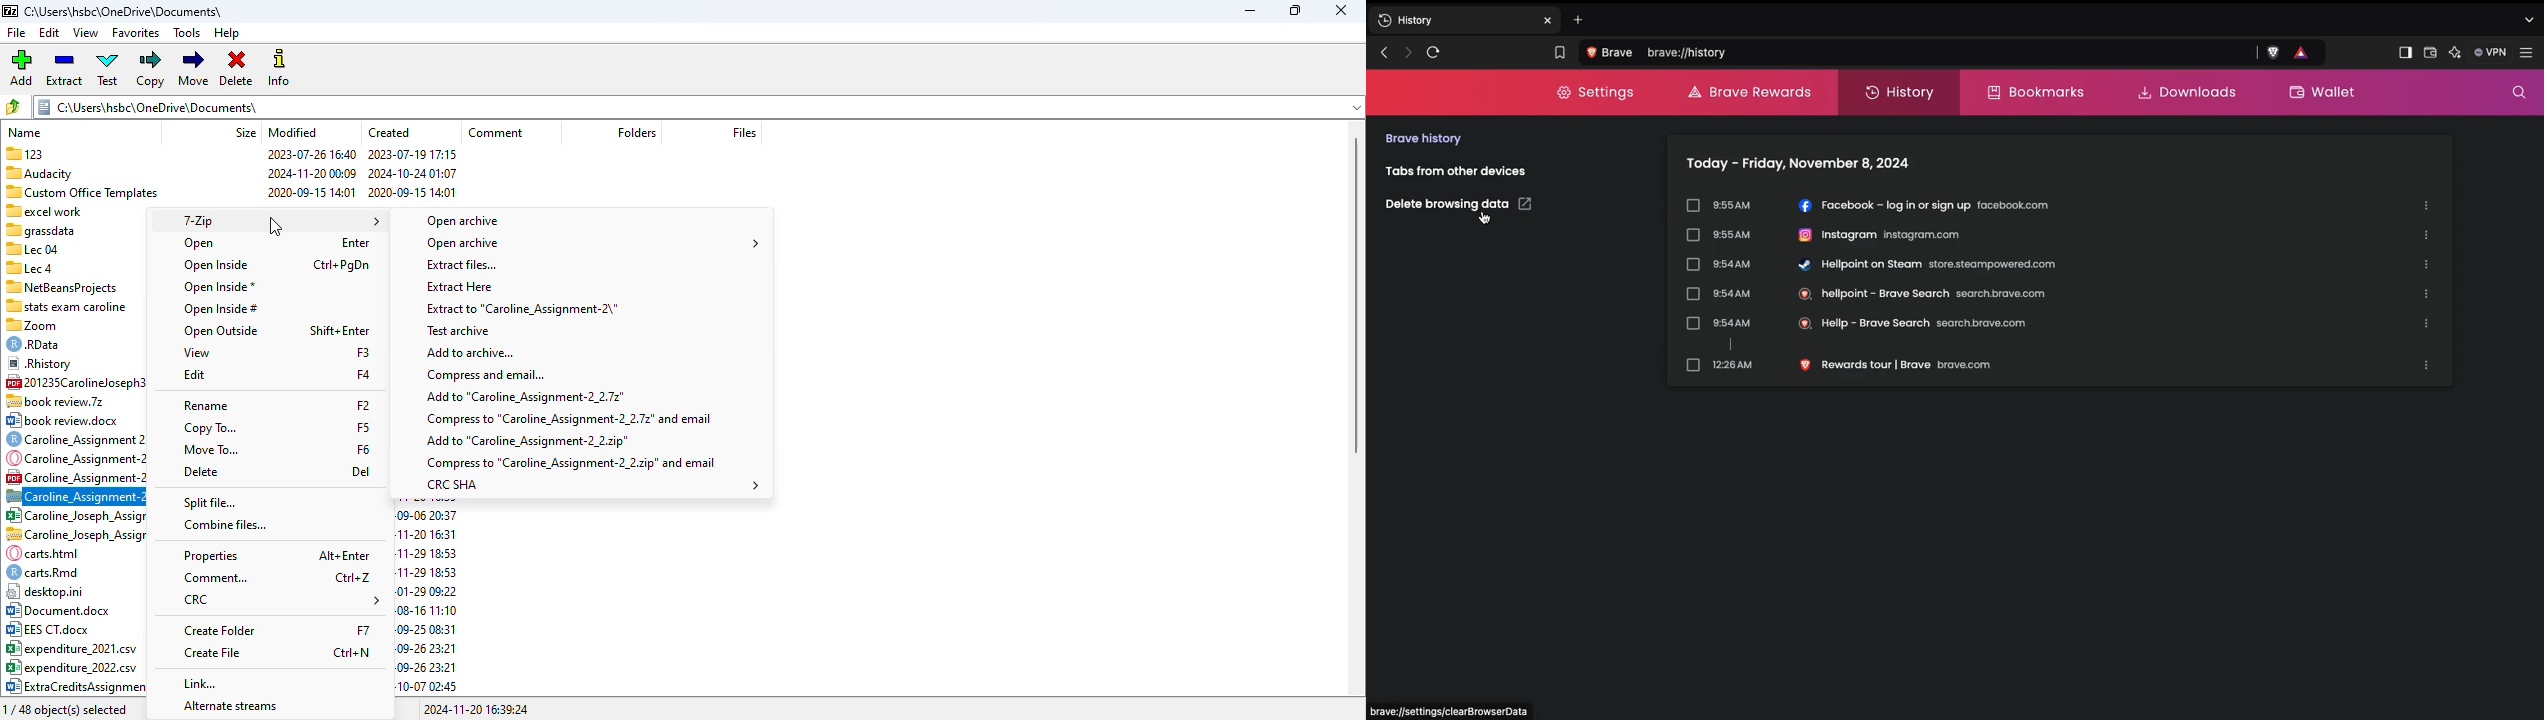 The image size is (2548, 728). I want to click on 1/ 48 object(s) selected, so click(74, 708).